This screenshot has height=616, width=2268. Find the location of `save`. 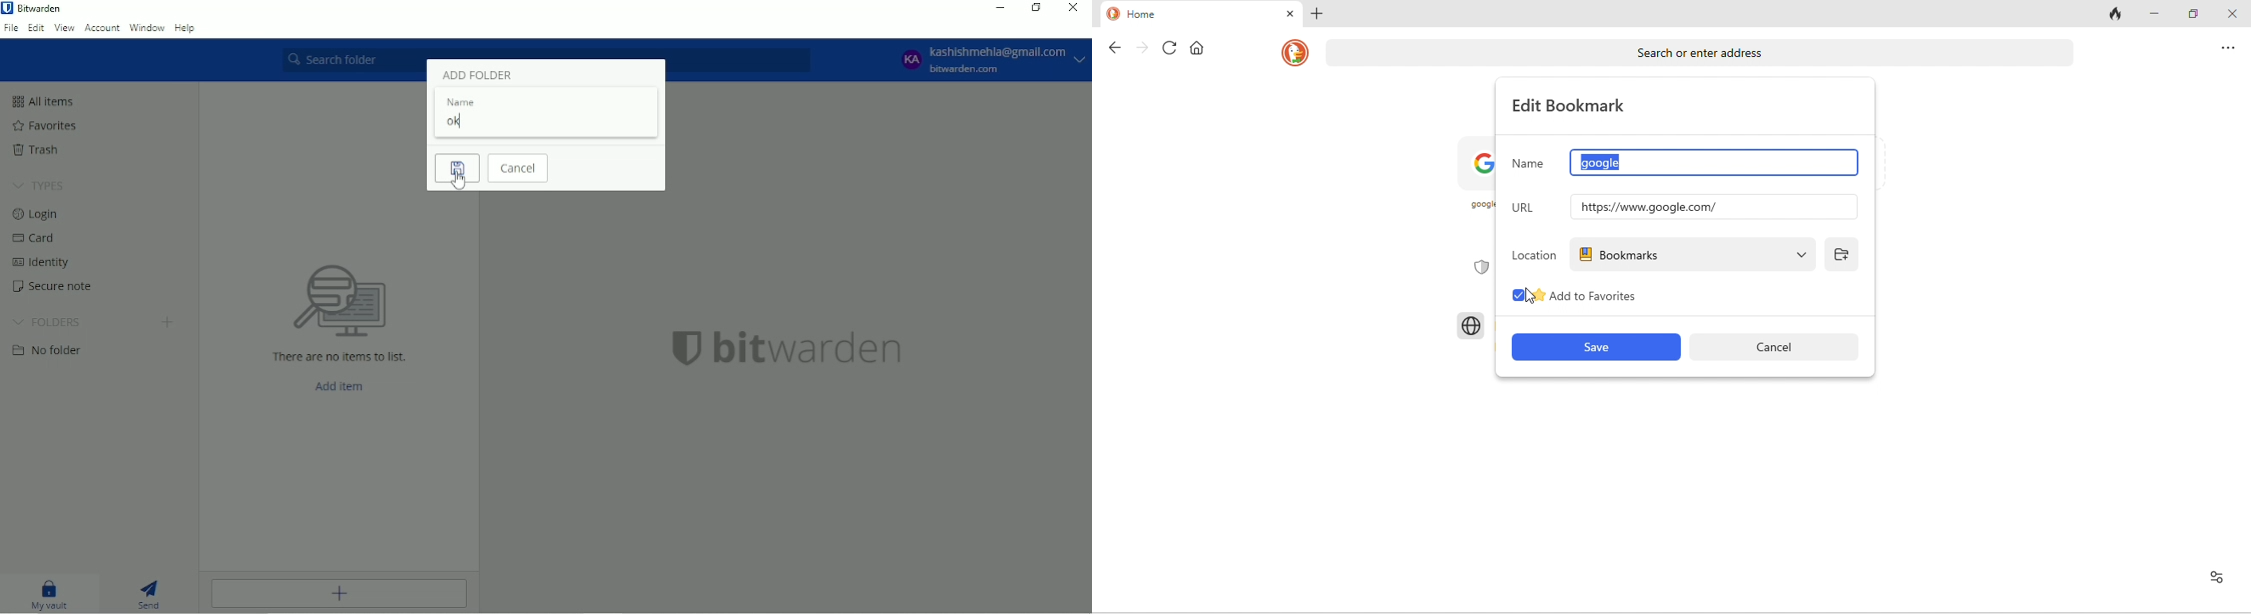

save is located at coordinates (1595, 348).